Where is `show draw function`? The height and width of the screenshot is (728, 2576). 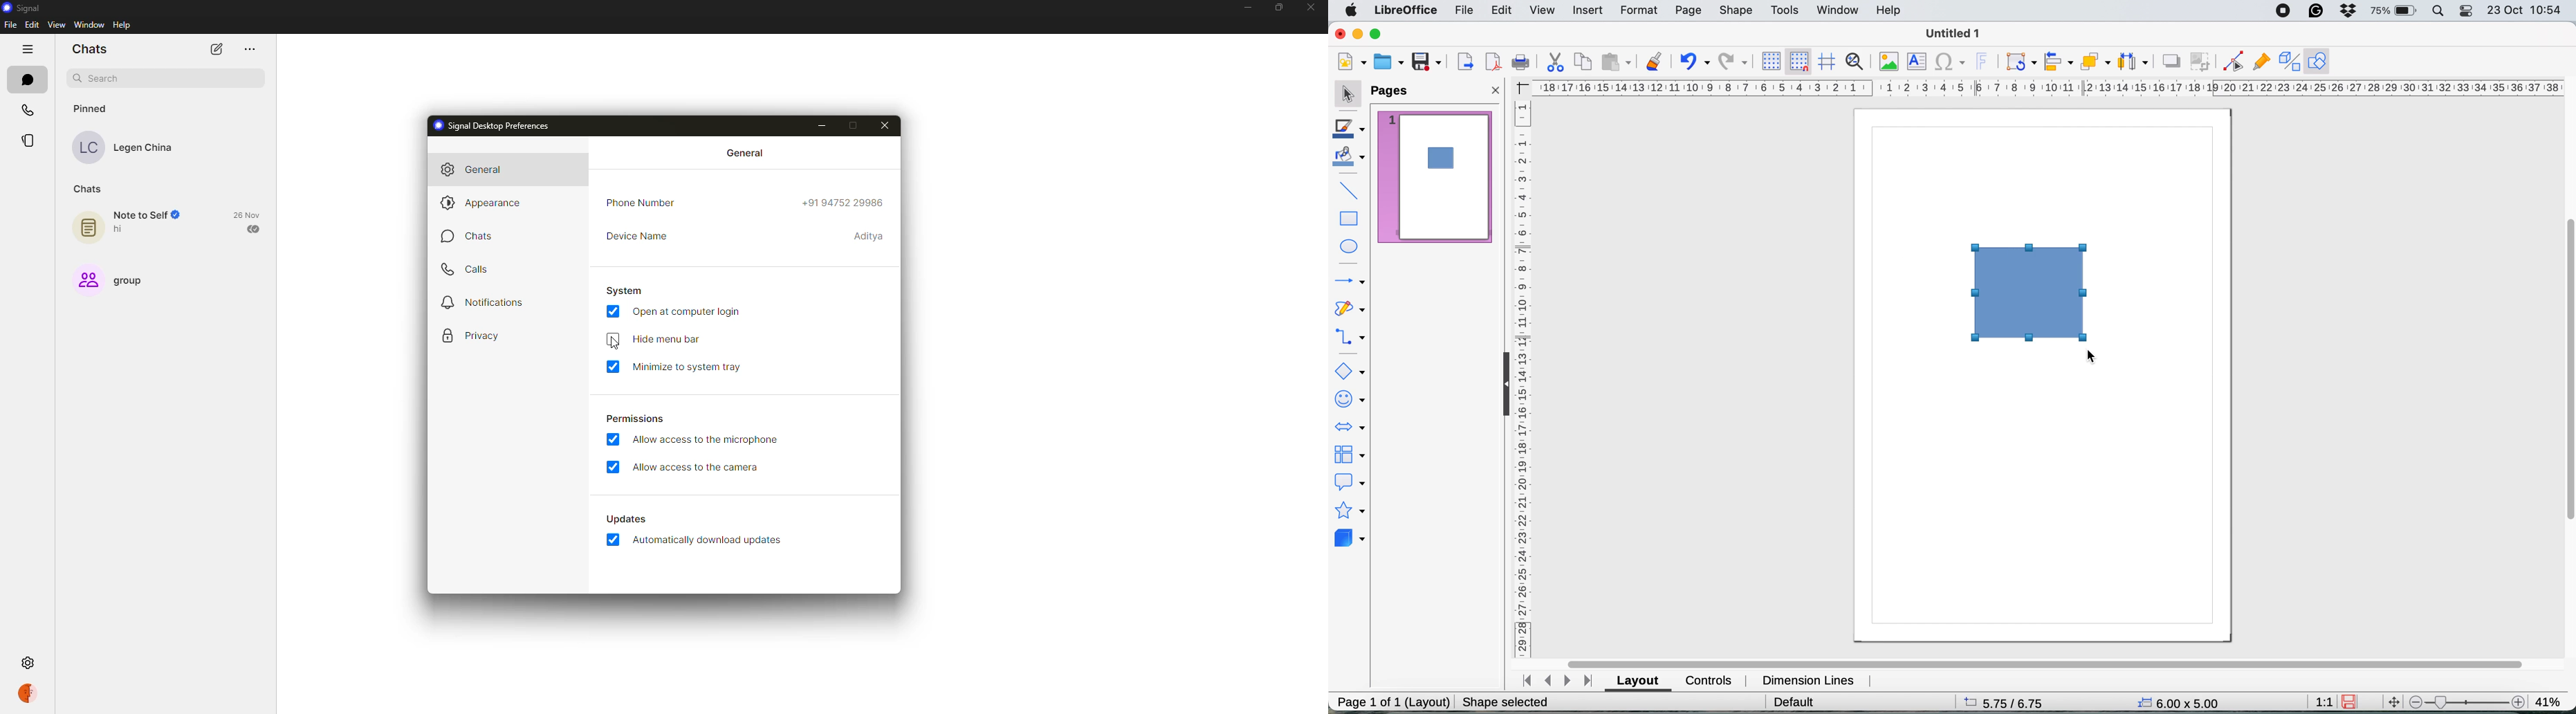 show draw function is located at coordinates (2319, 60).